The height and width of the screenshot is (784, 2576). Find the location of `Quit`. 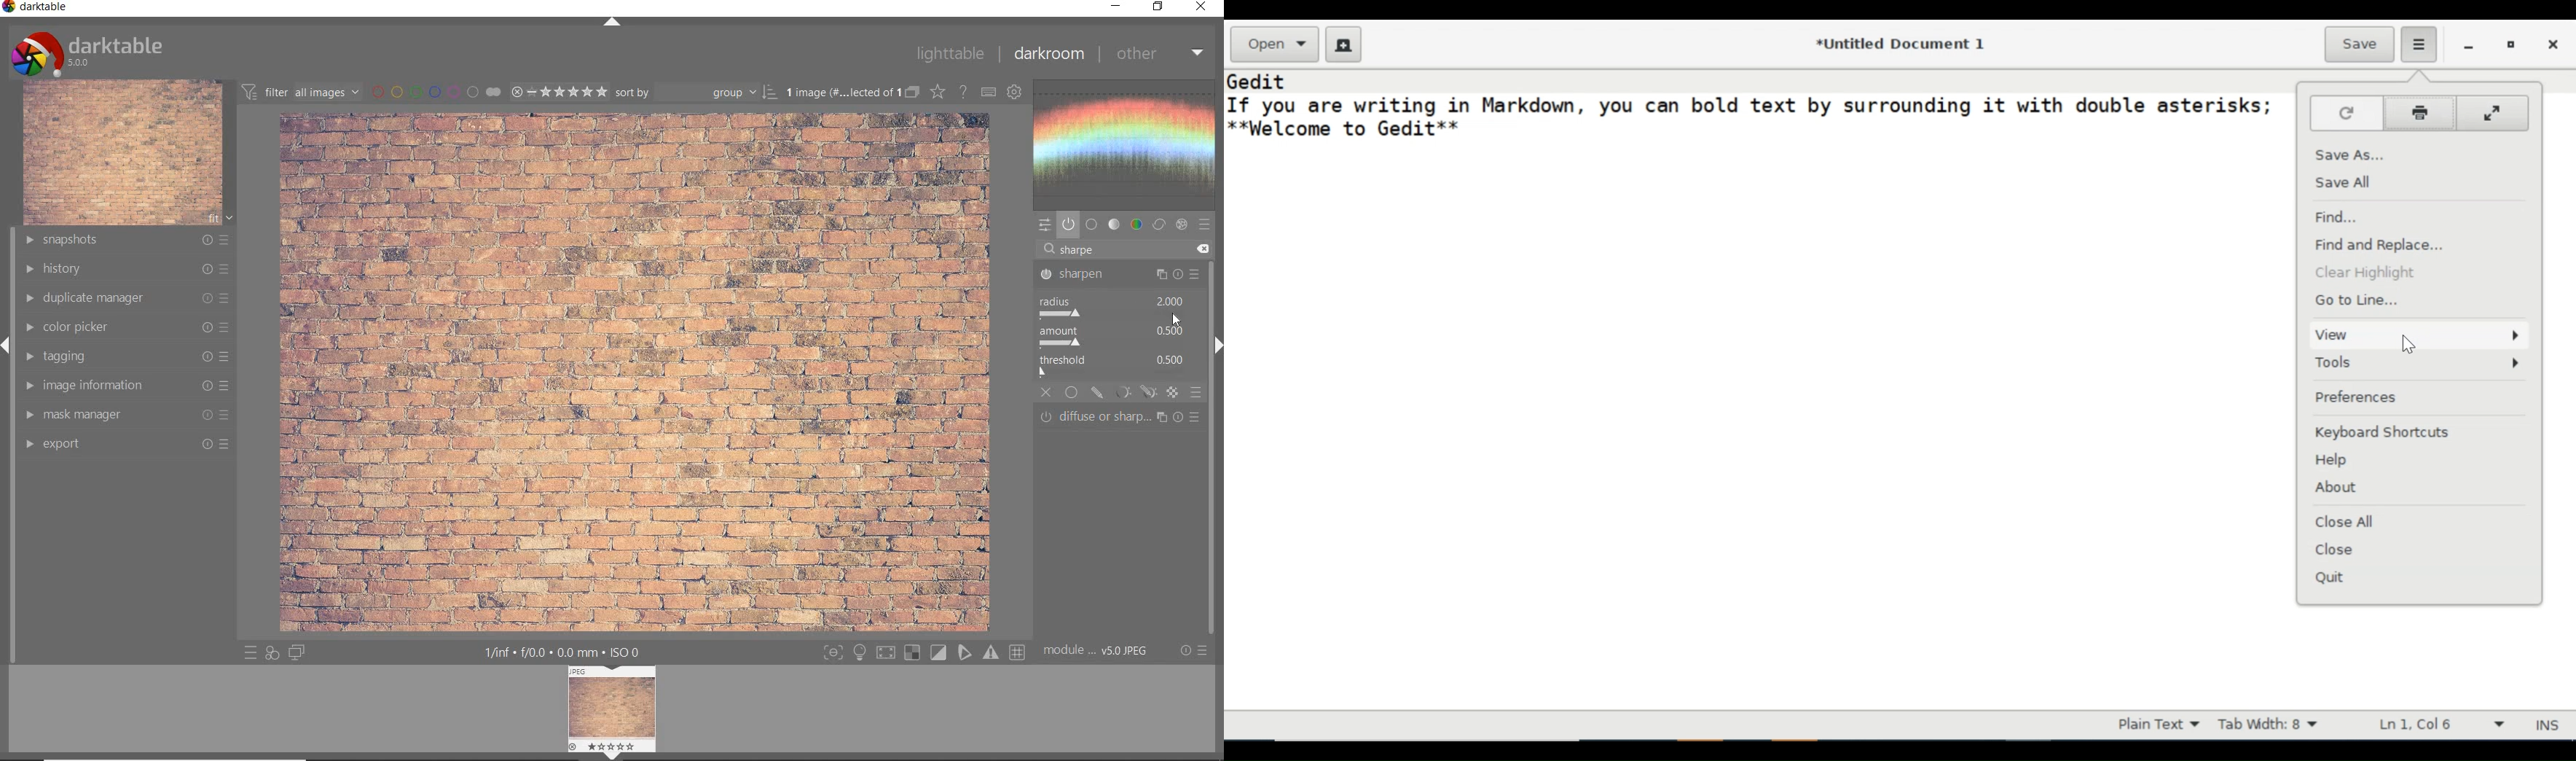

Quit is located at coordinates (2342, 578).